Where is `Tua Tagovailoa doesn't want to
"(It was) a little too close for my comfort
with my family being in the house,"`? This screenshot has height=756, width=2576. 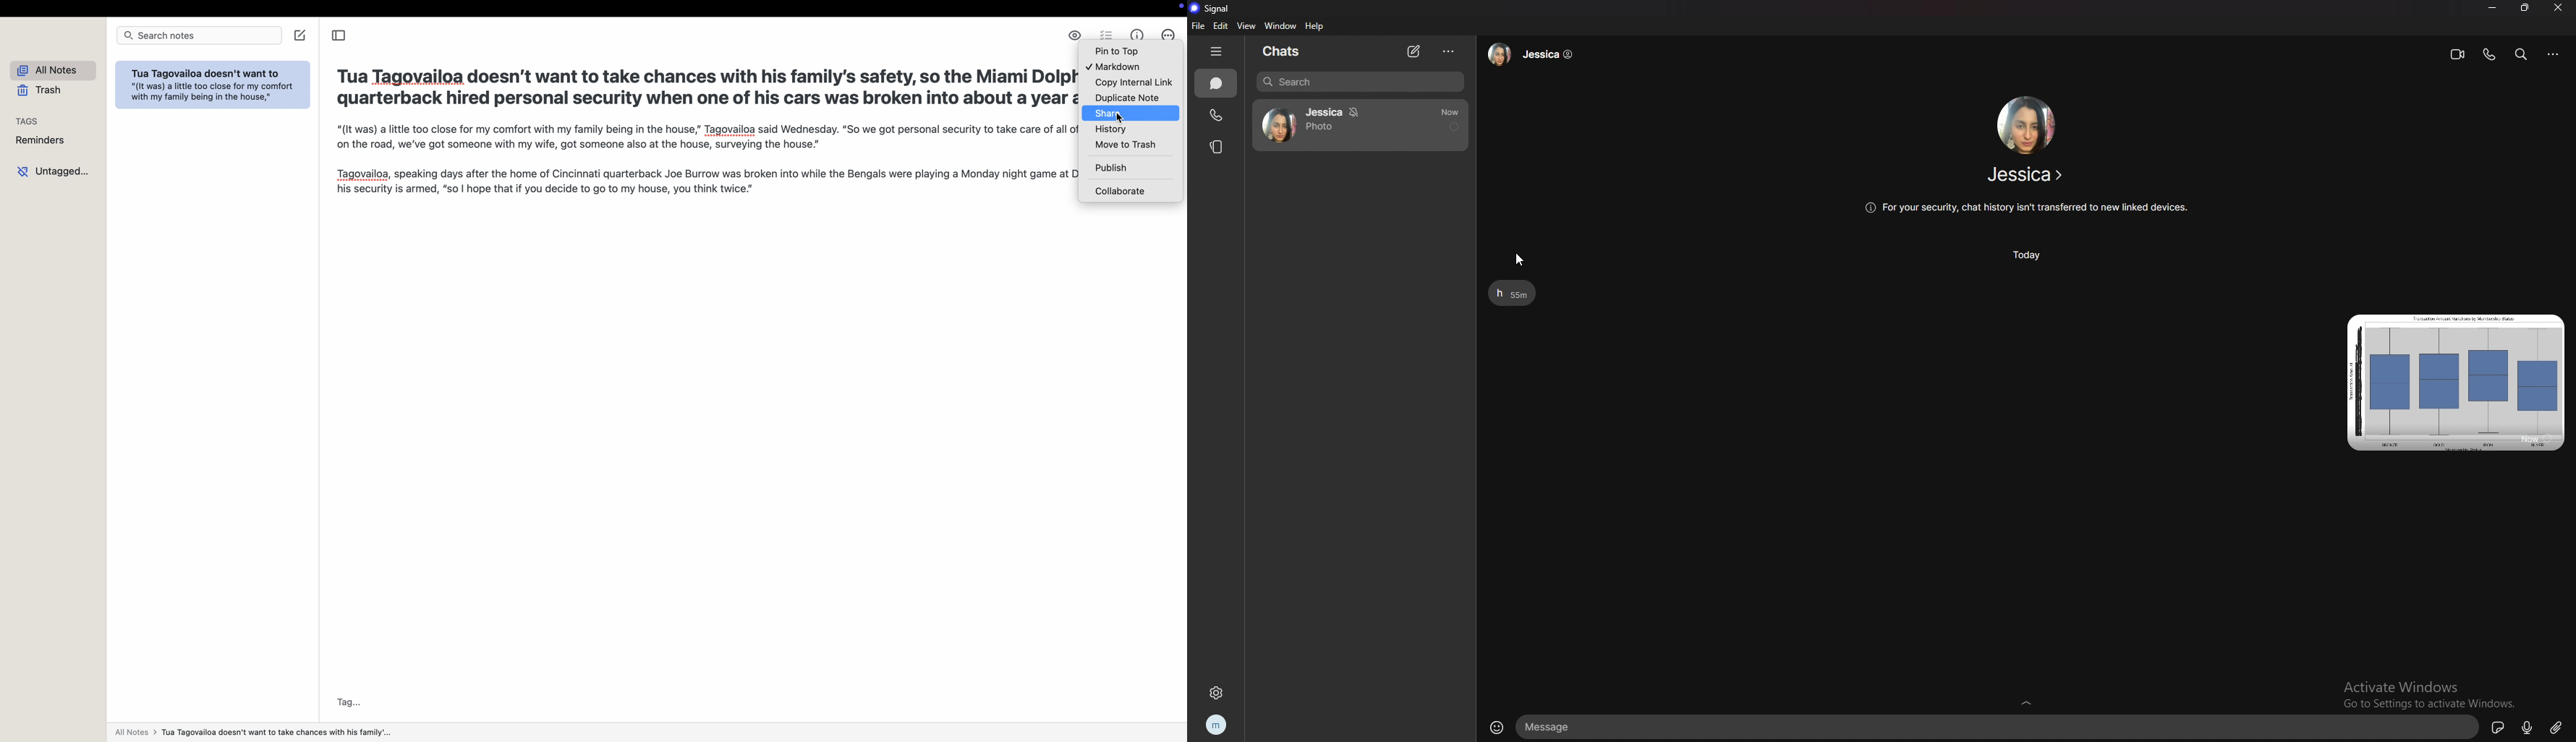 Tua Tagovailoa doesn't want to
"(It was) a little too close for my comfort
with my family being in the house," is located at coordinates (218, 91).